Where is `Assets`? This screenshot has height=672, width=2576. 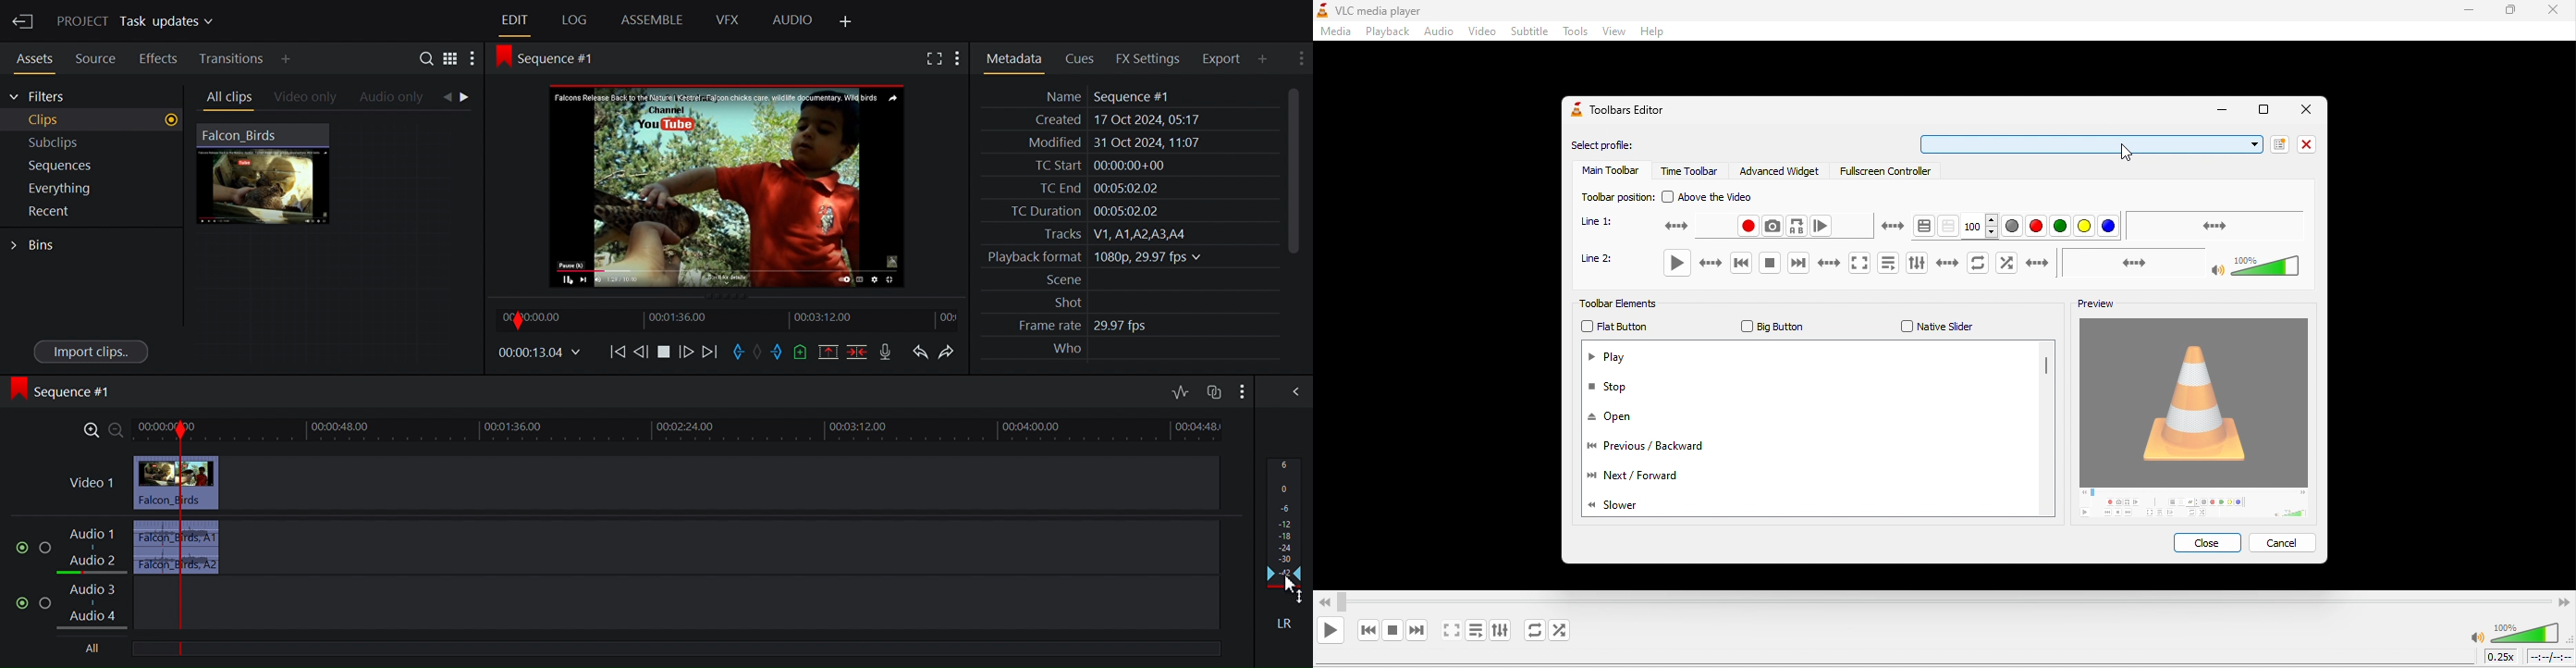 Assets is located at coordinates (33, 59).